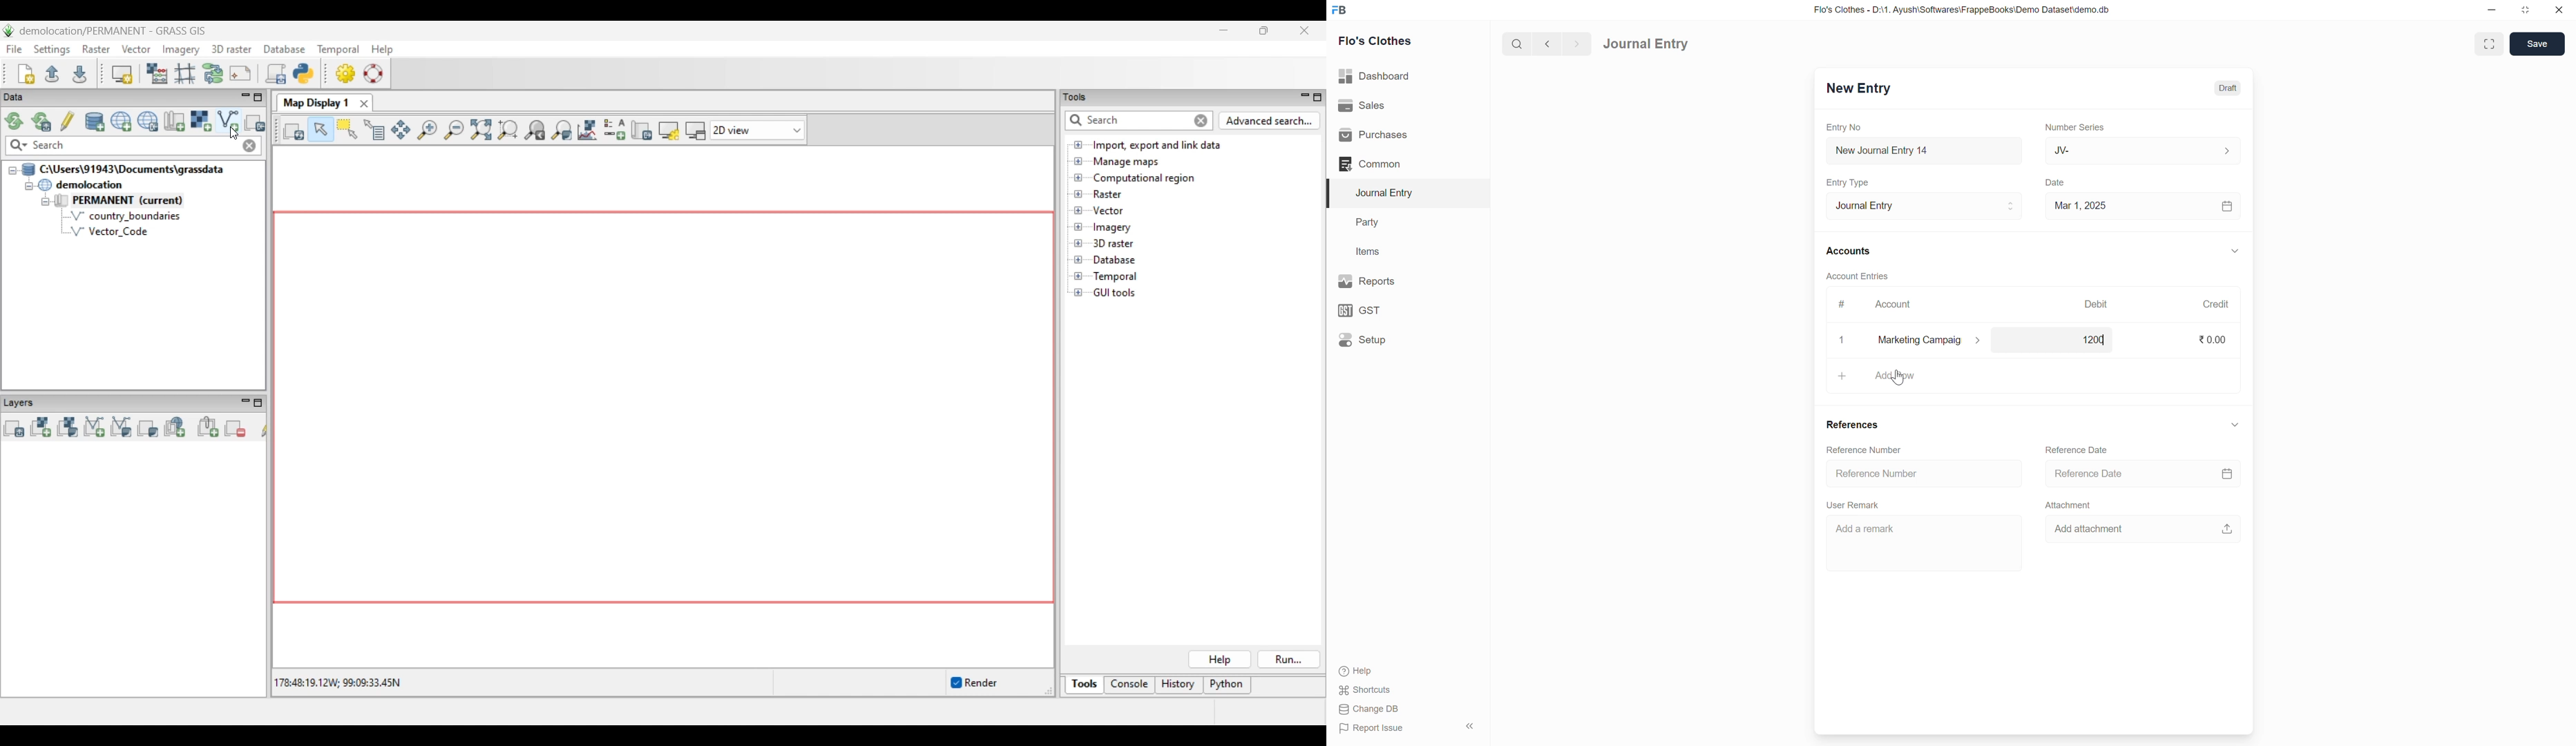  Describe the element at coordinates (1853, 425) in the screenshot. I see `References` at that location.